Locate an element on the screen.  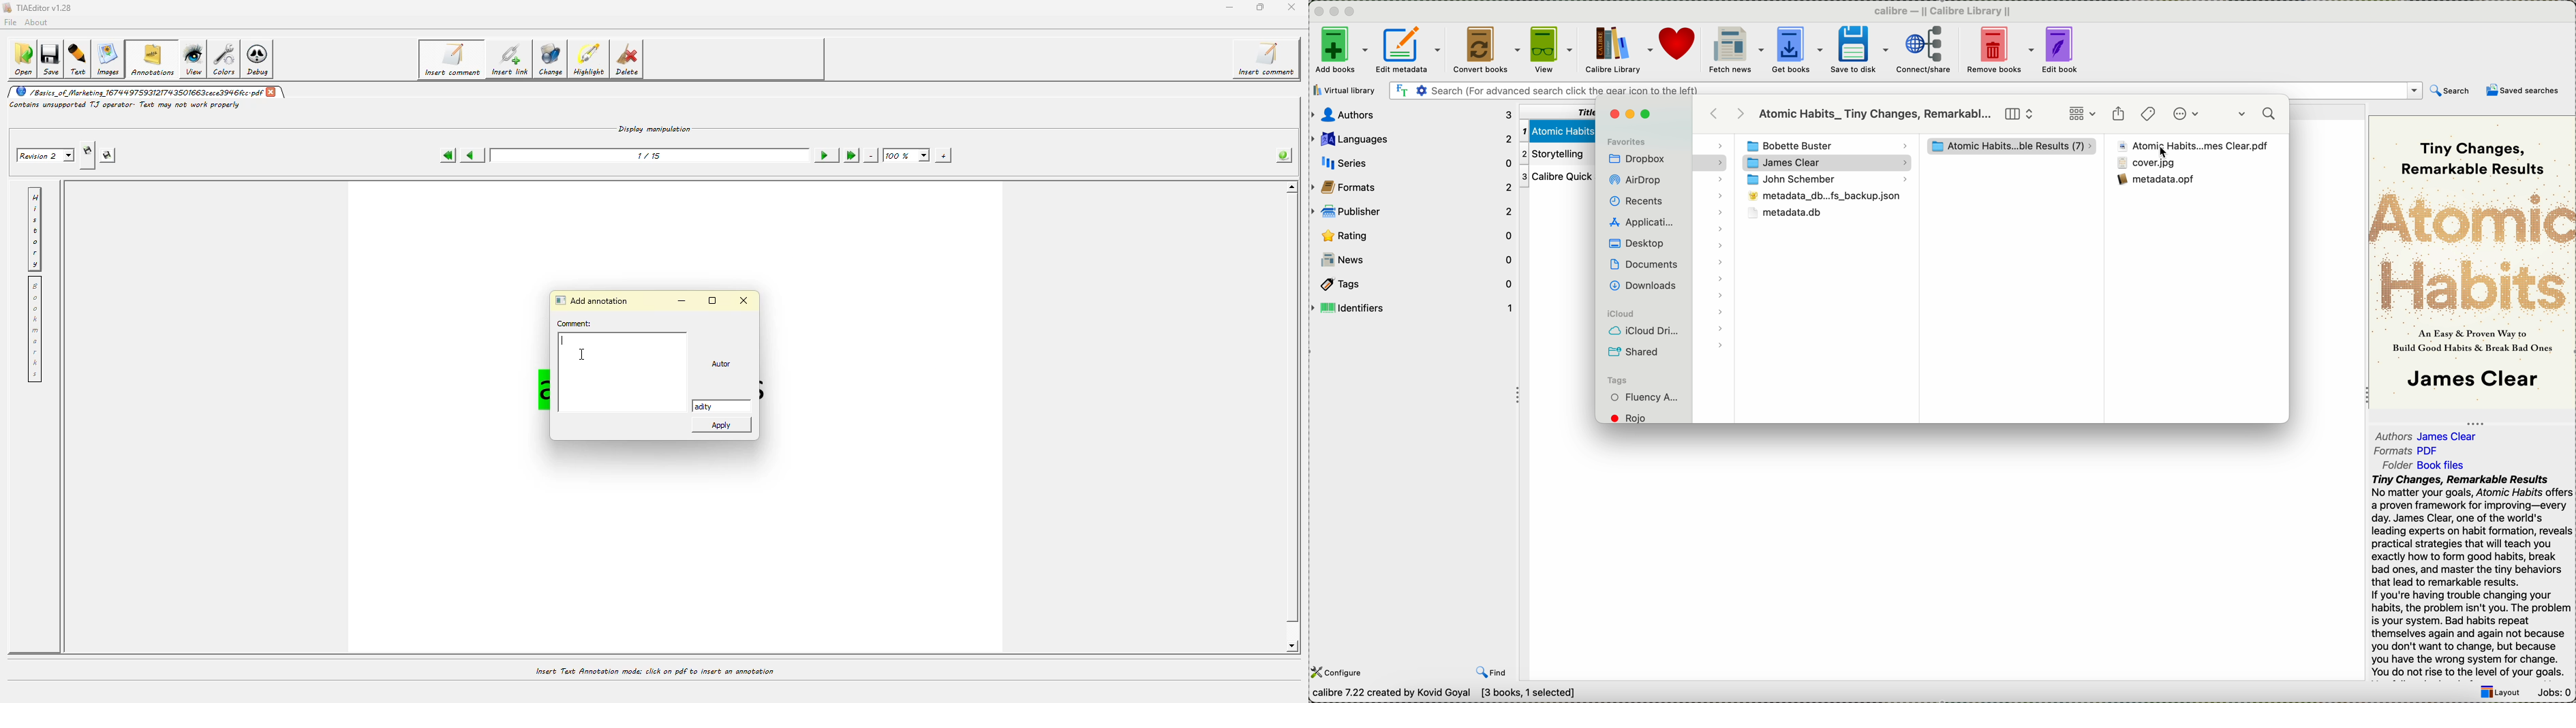
view is located at coordinates (1551, 50).